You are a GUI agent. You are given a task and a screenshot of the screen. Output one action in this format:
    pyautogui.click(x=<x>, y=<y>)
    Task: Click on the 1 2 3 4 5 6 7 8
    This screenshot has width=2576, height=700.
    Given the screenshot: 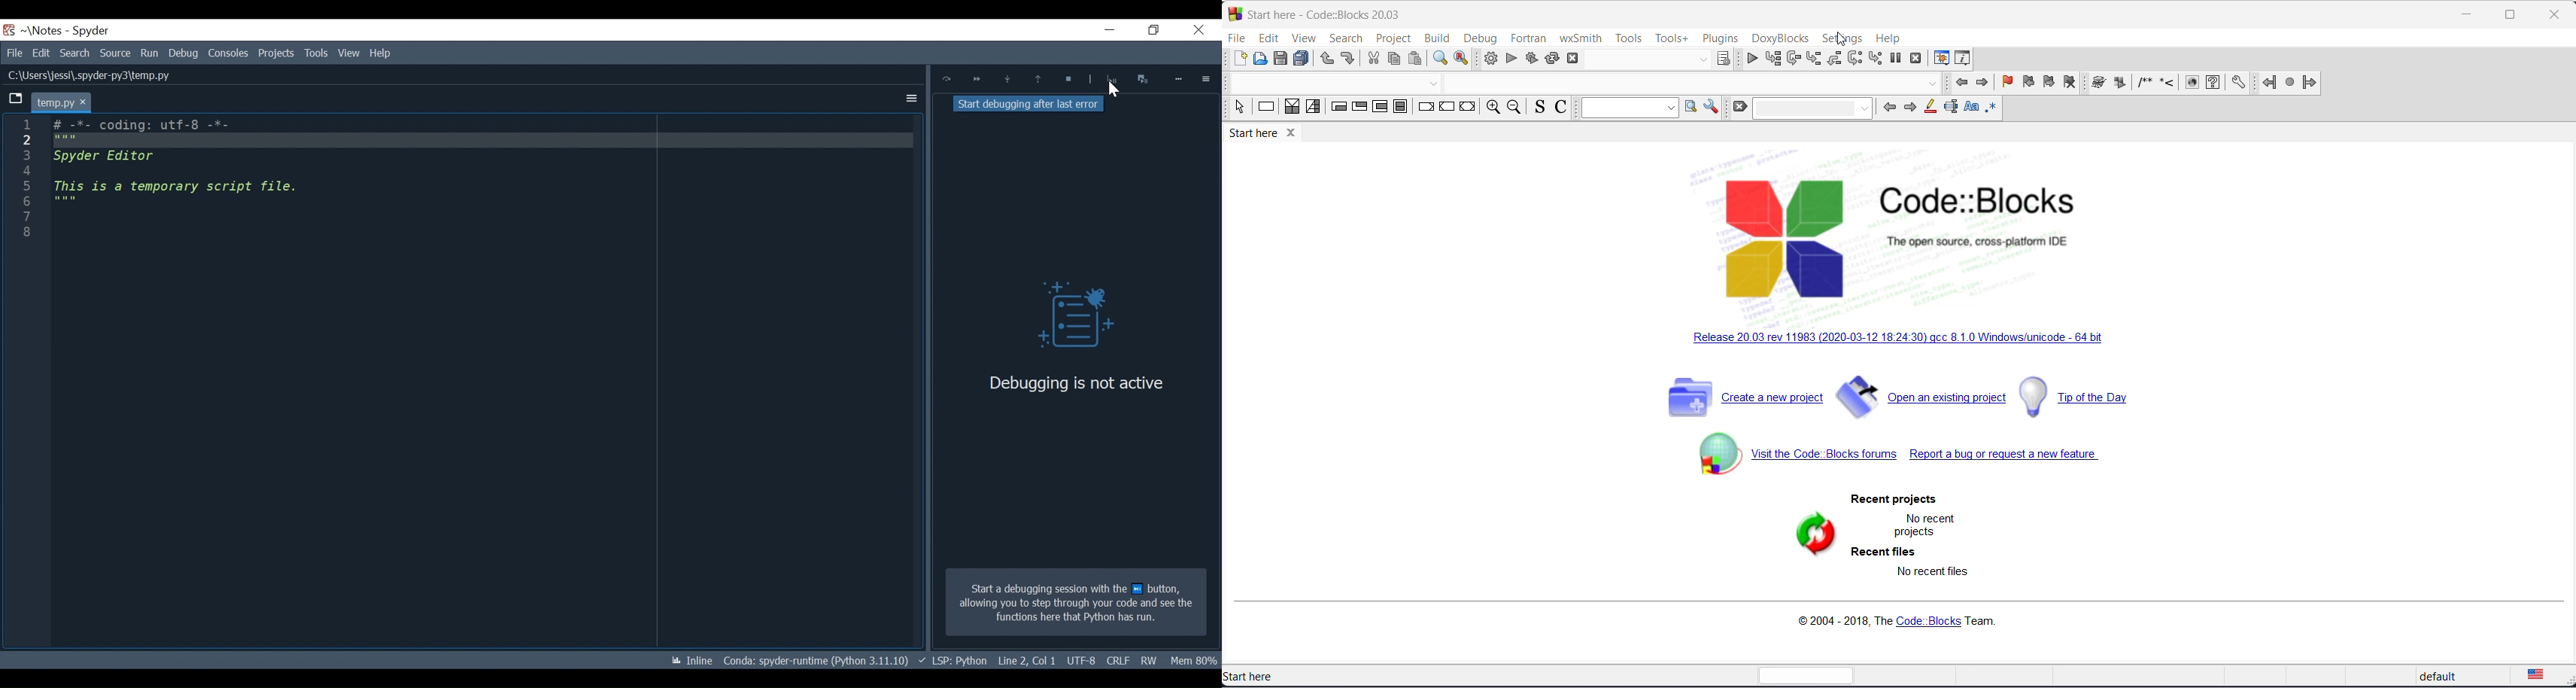 What is the action you would take?
    pyautogui.click(x=25, y=183)
    